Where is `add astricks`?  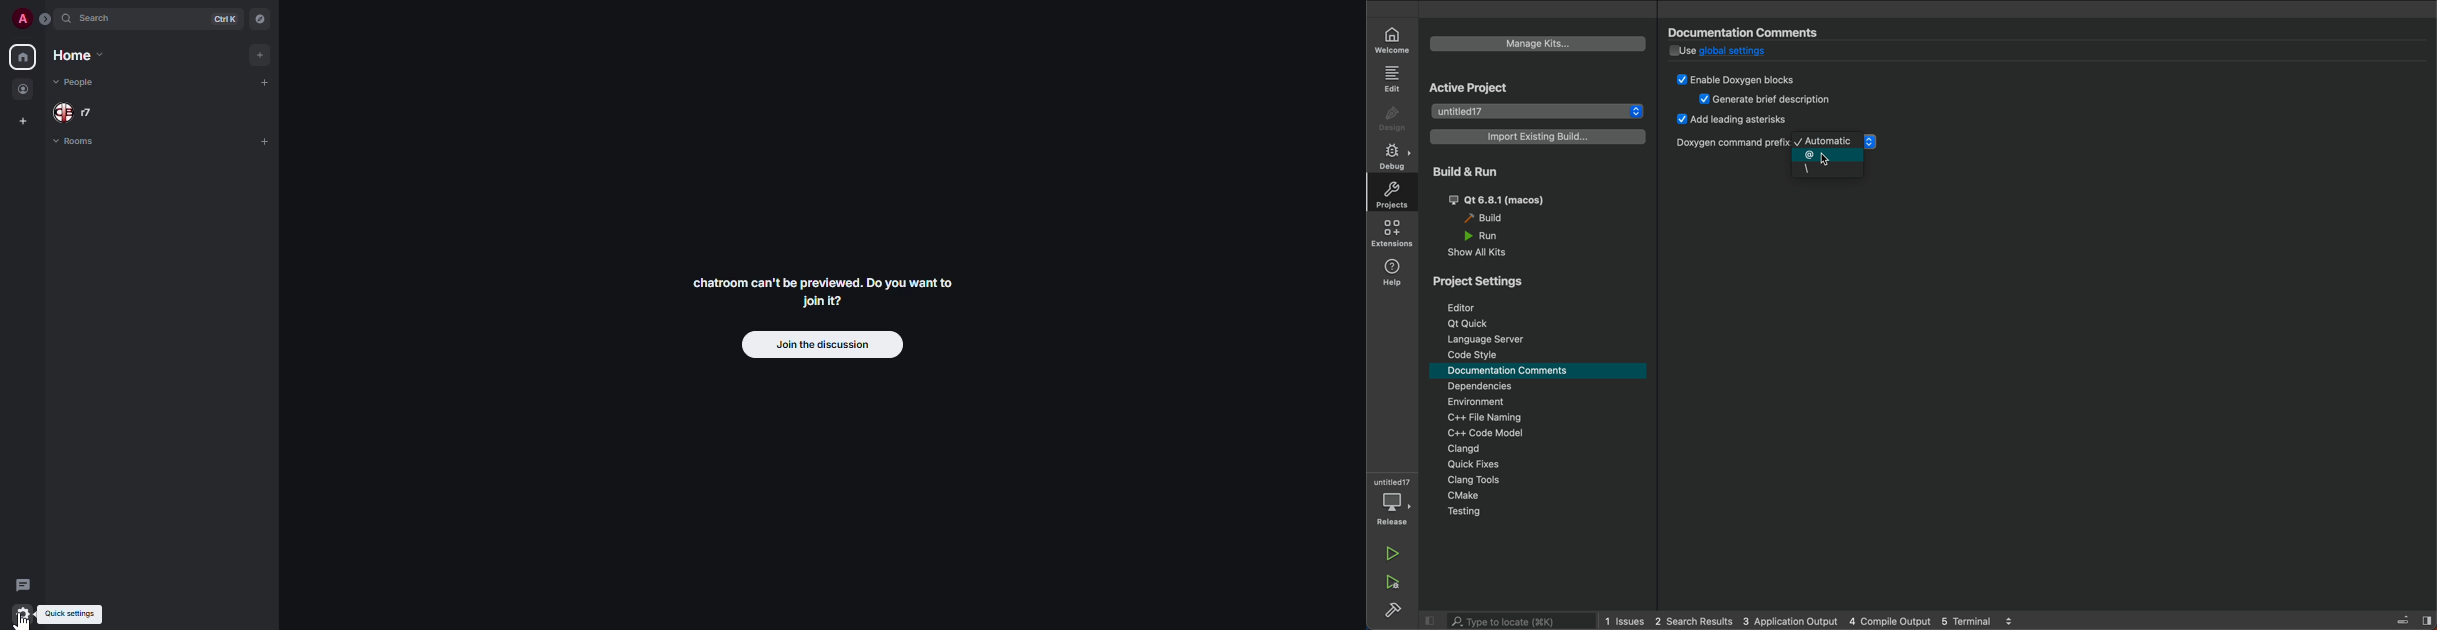
add astricks is located at coordinates (1733, 122).